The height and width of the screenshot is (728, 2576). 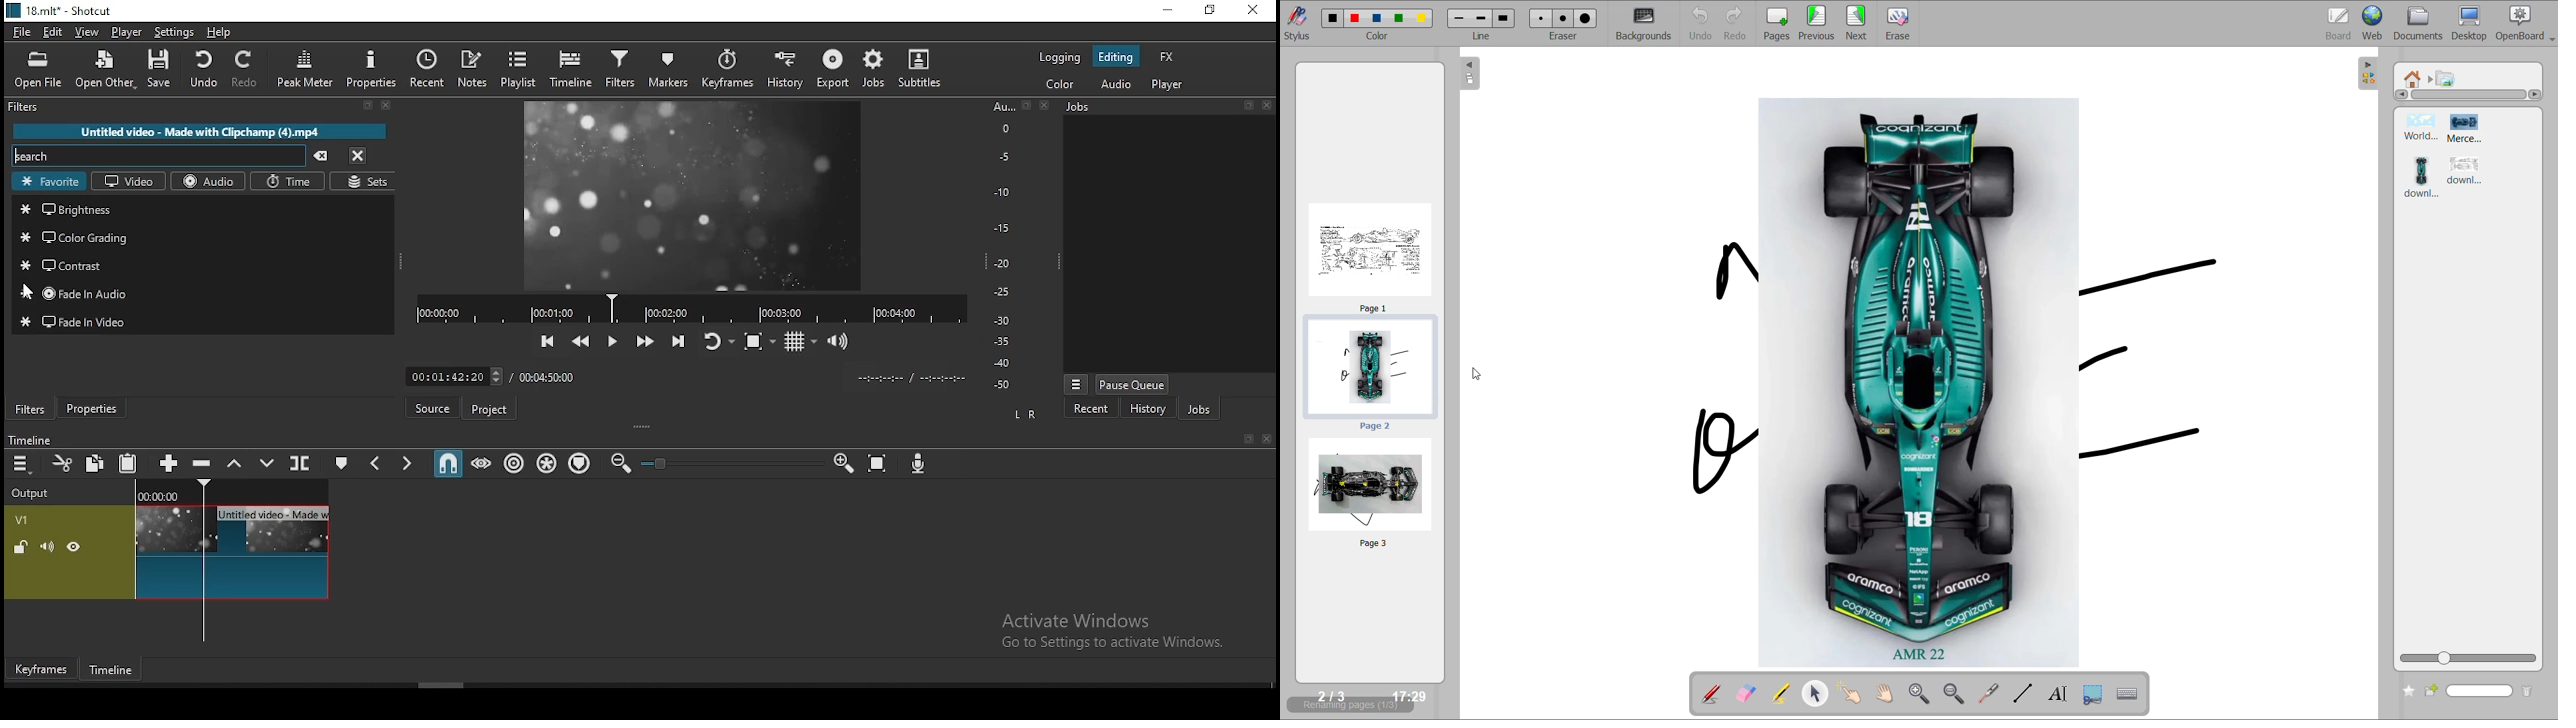 I want to click on Close, so click(x=1266, y=105).